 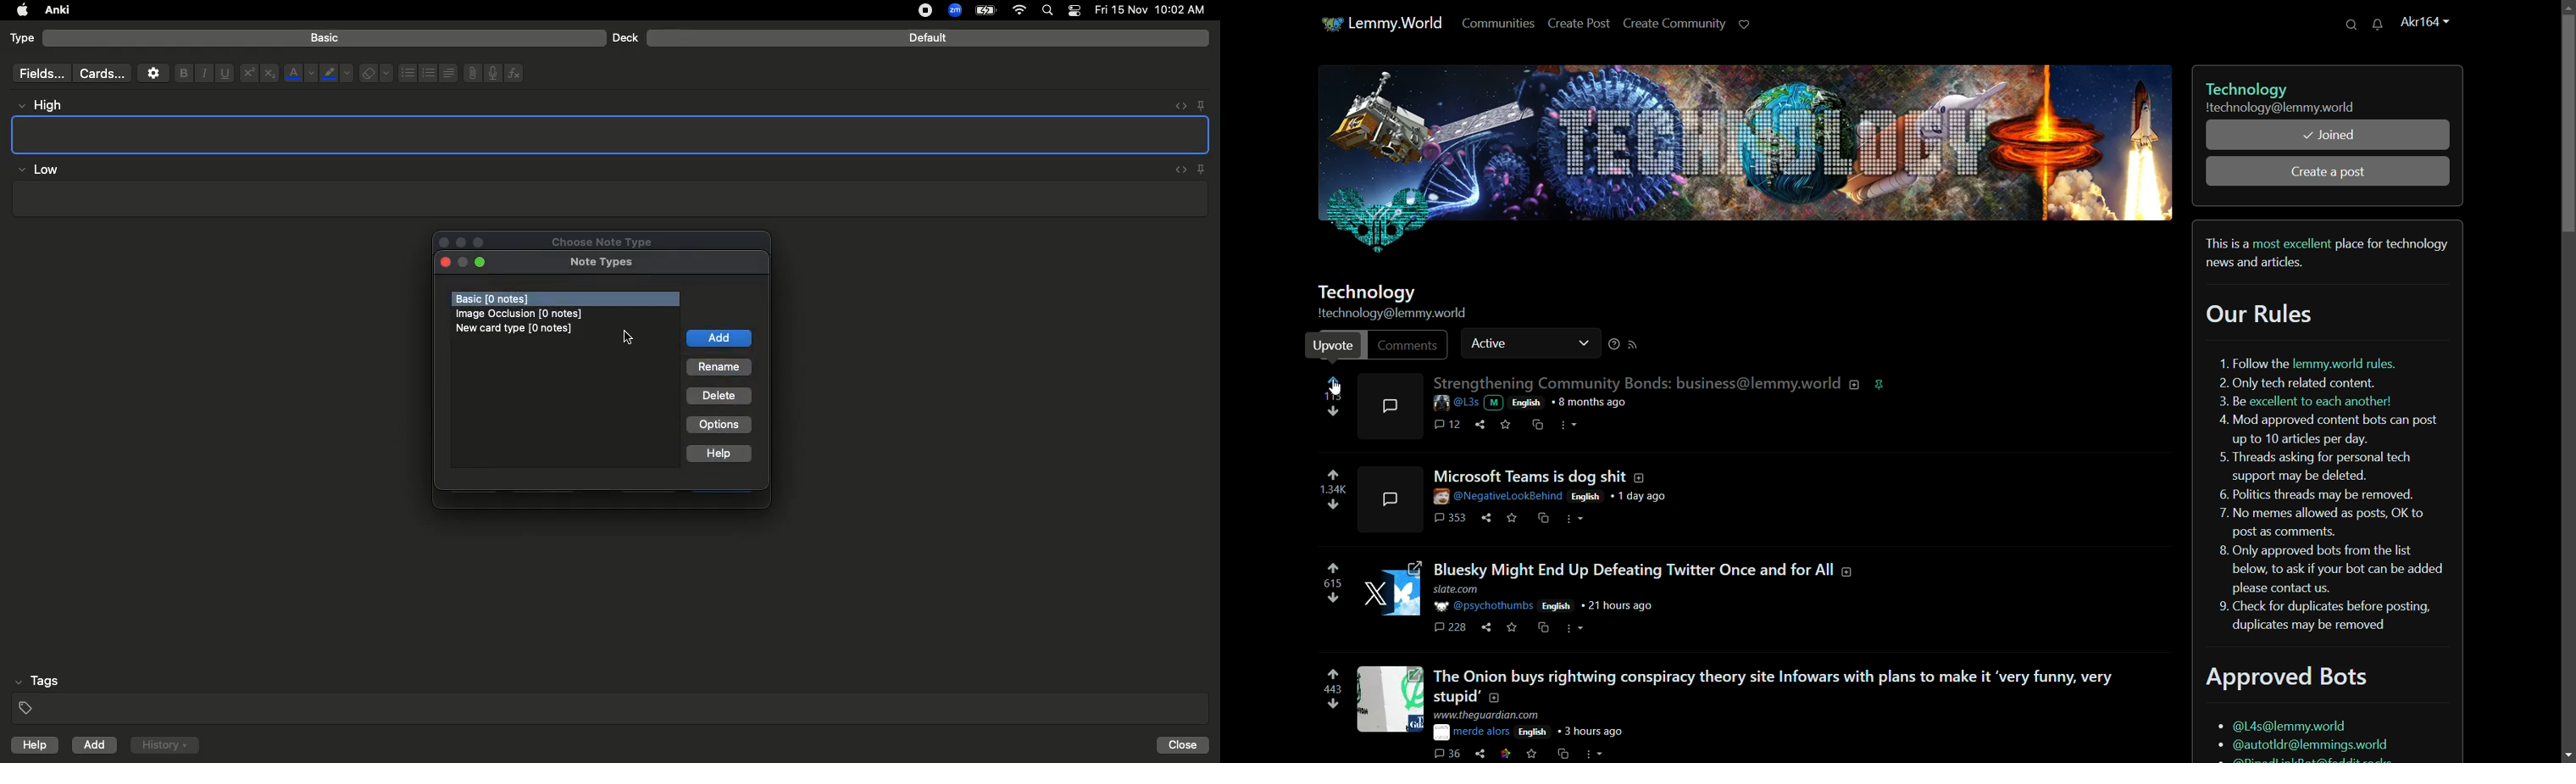 I want to click on Textbox, so click(x=612, y=134).